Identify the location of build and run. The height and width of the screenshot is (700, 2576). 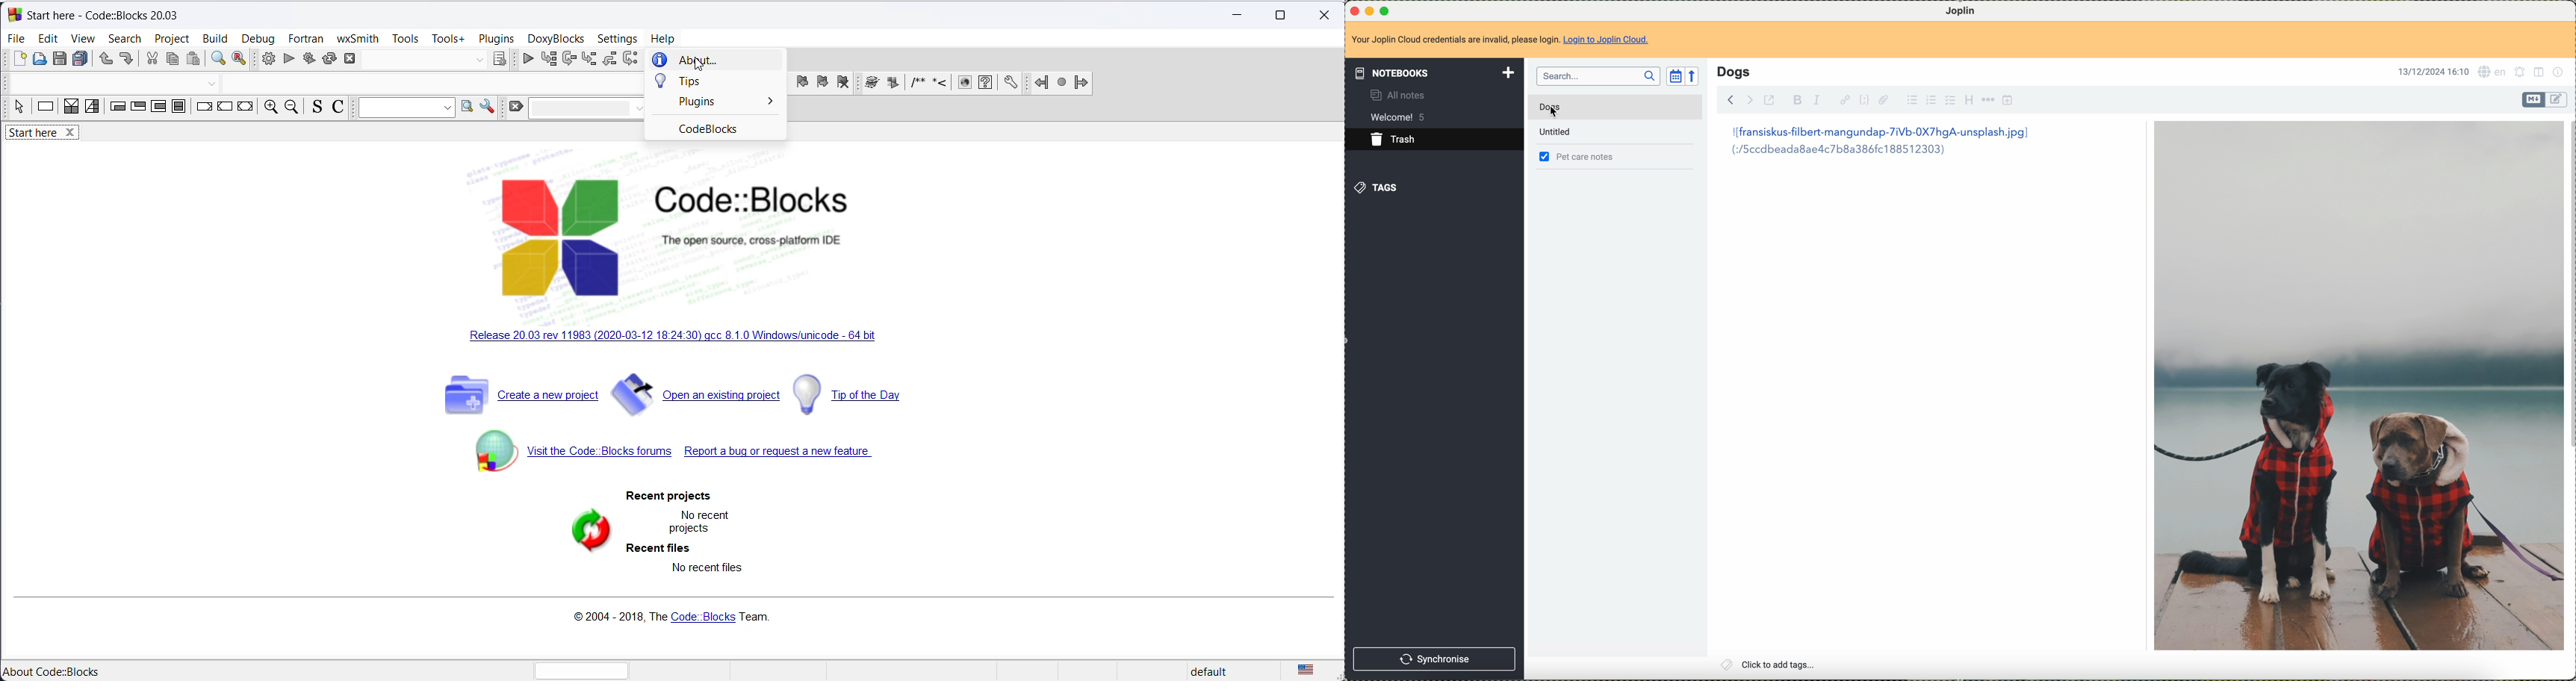
(308, 59).